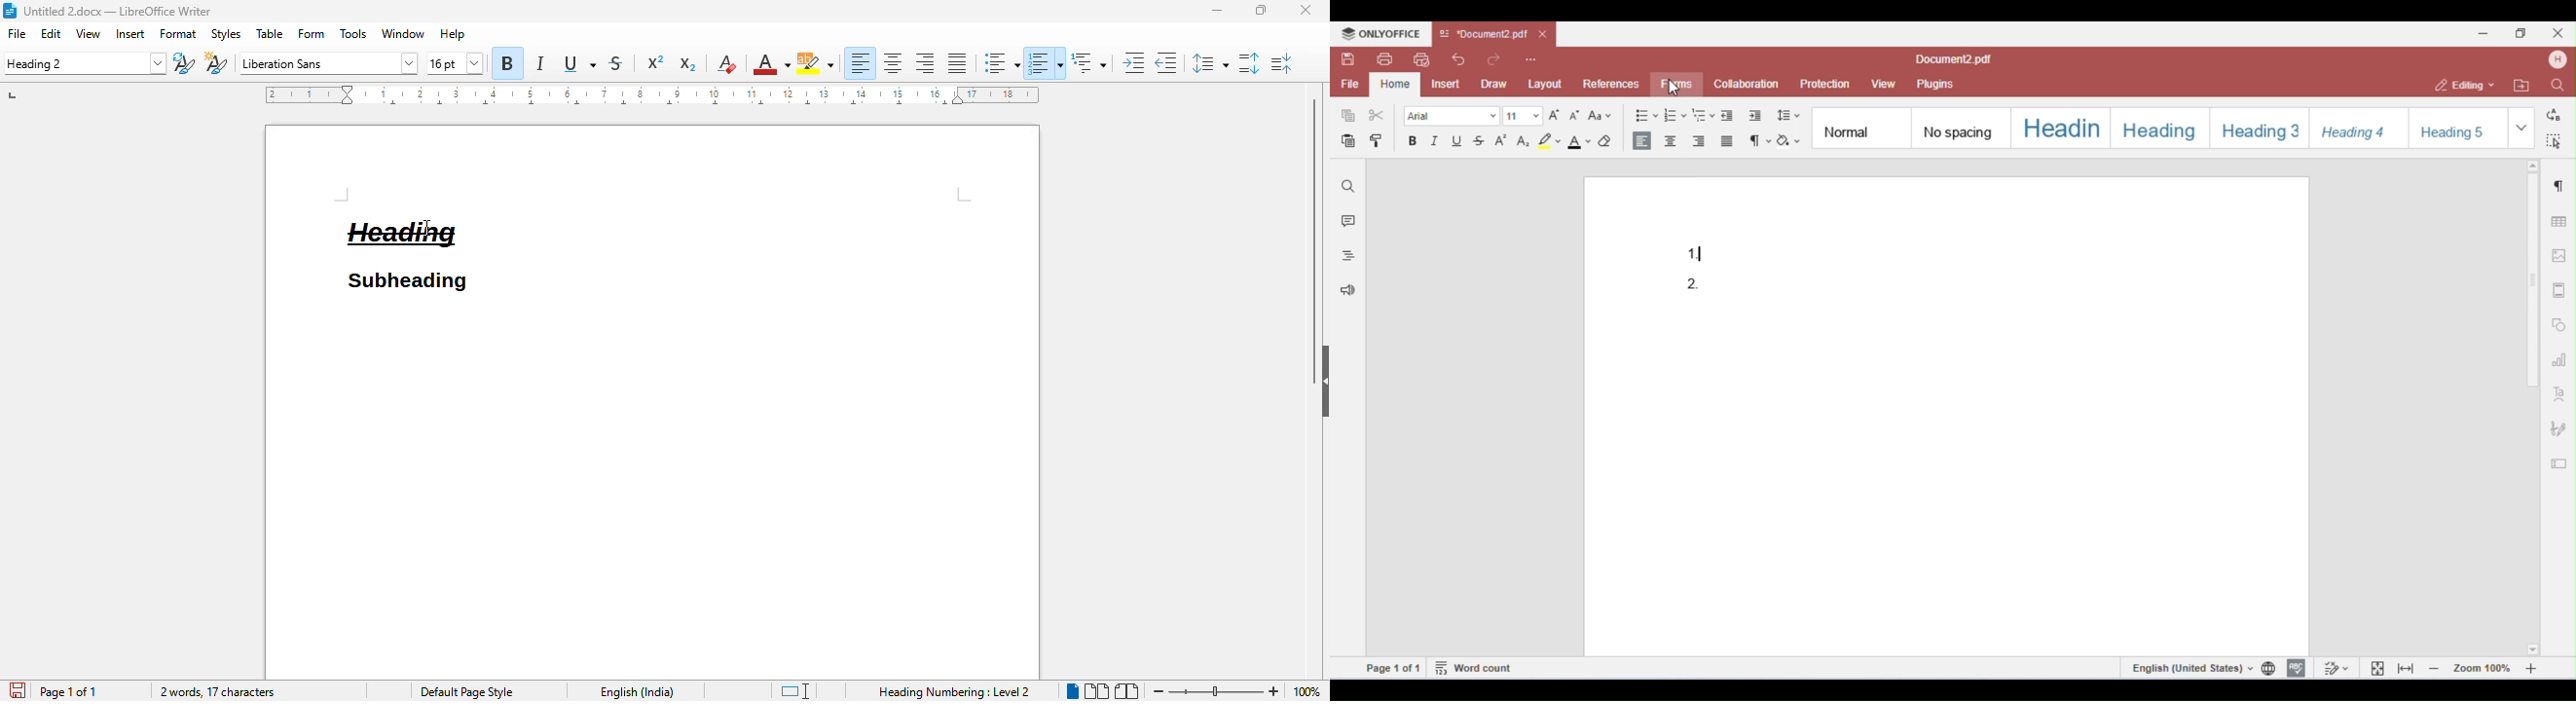 The width and height of the screenshot is (2576, 728). Describe the element at coordinates (464, 691) in the screenshot. I see `page style` at that location.